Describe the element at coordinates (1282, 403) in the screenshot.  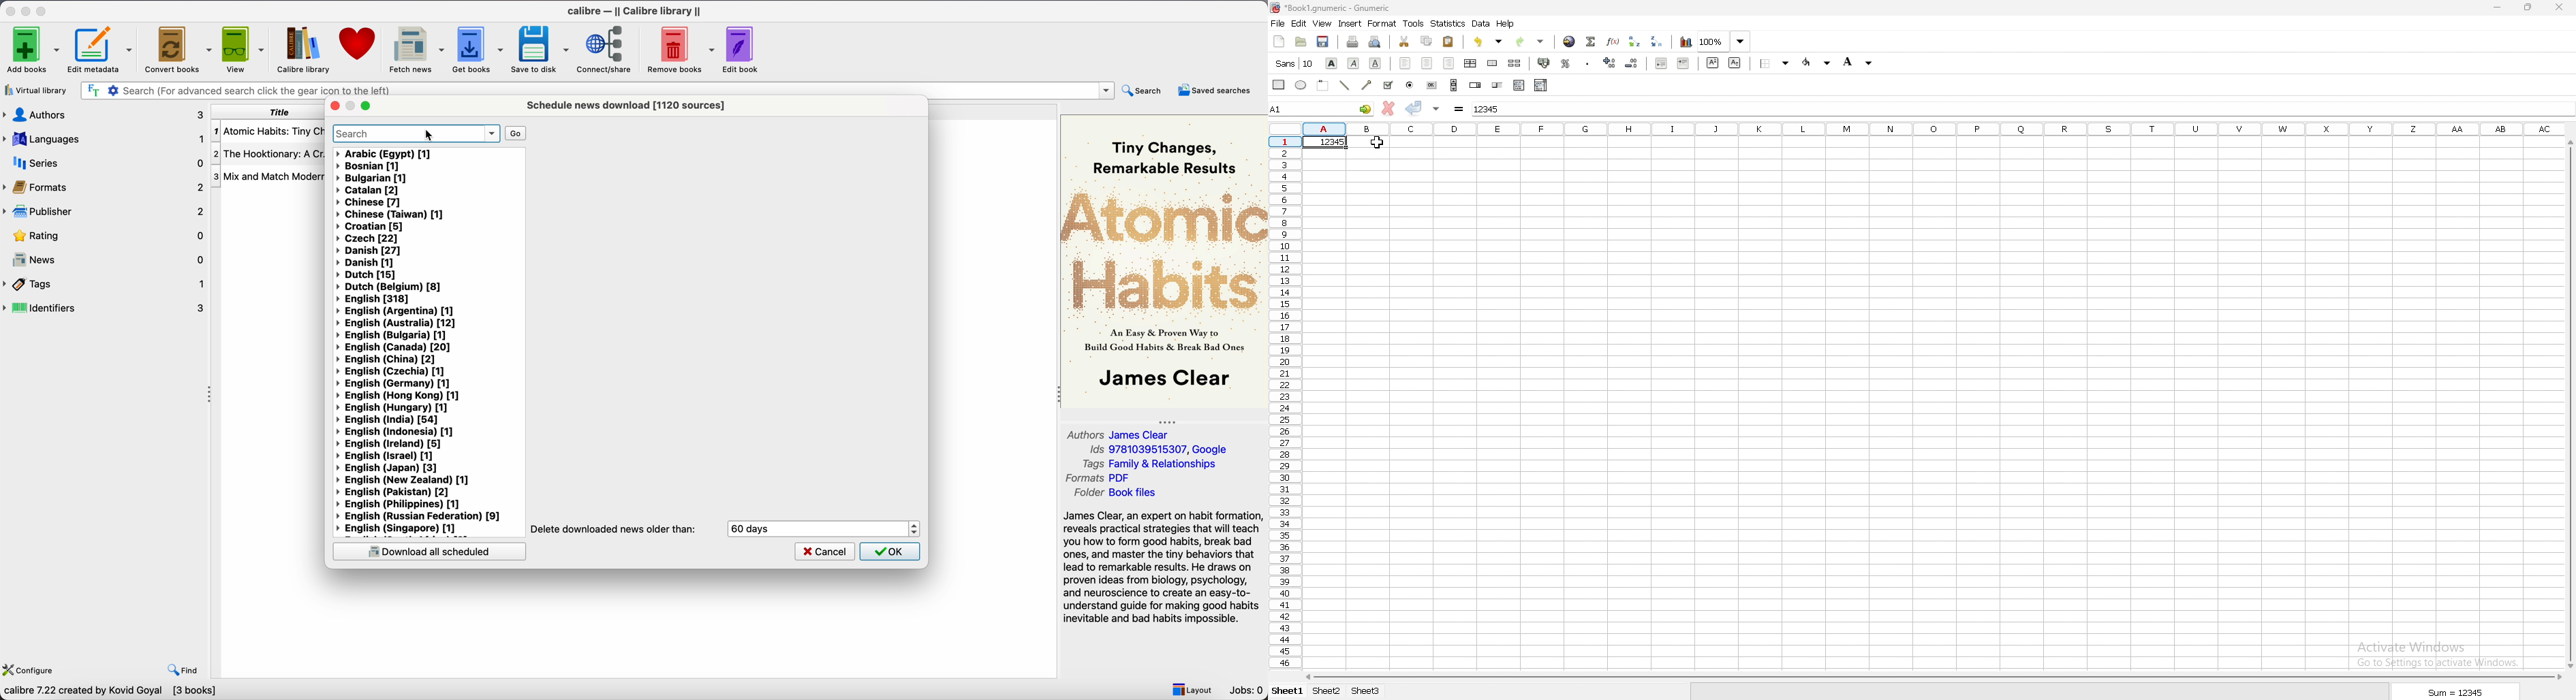
I see `rows` at that location.